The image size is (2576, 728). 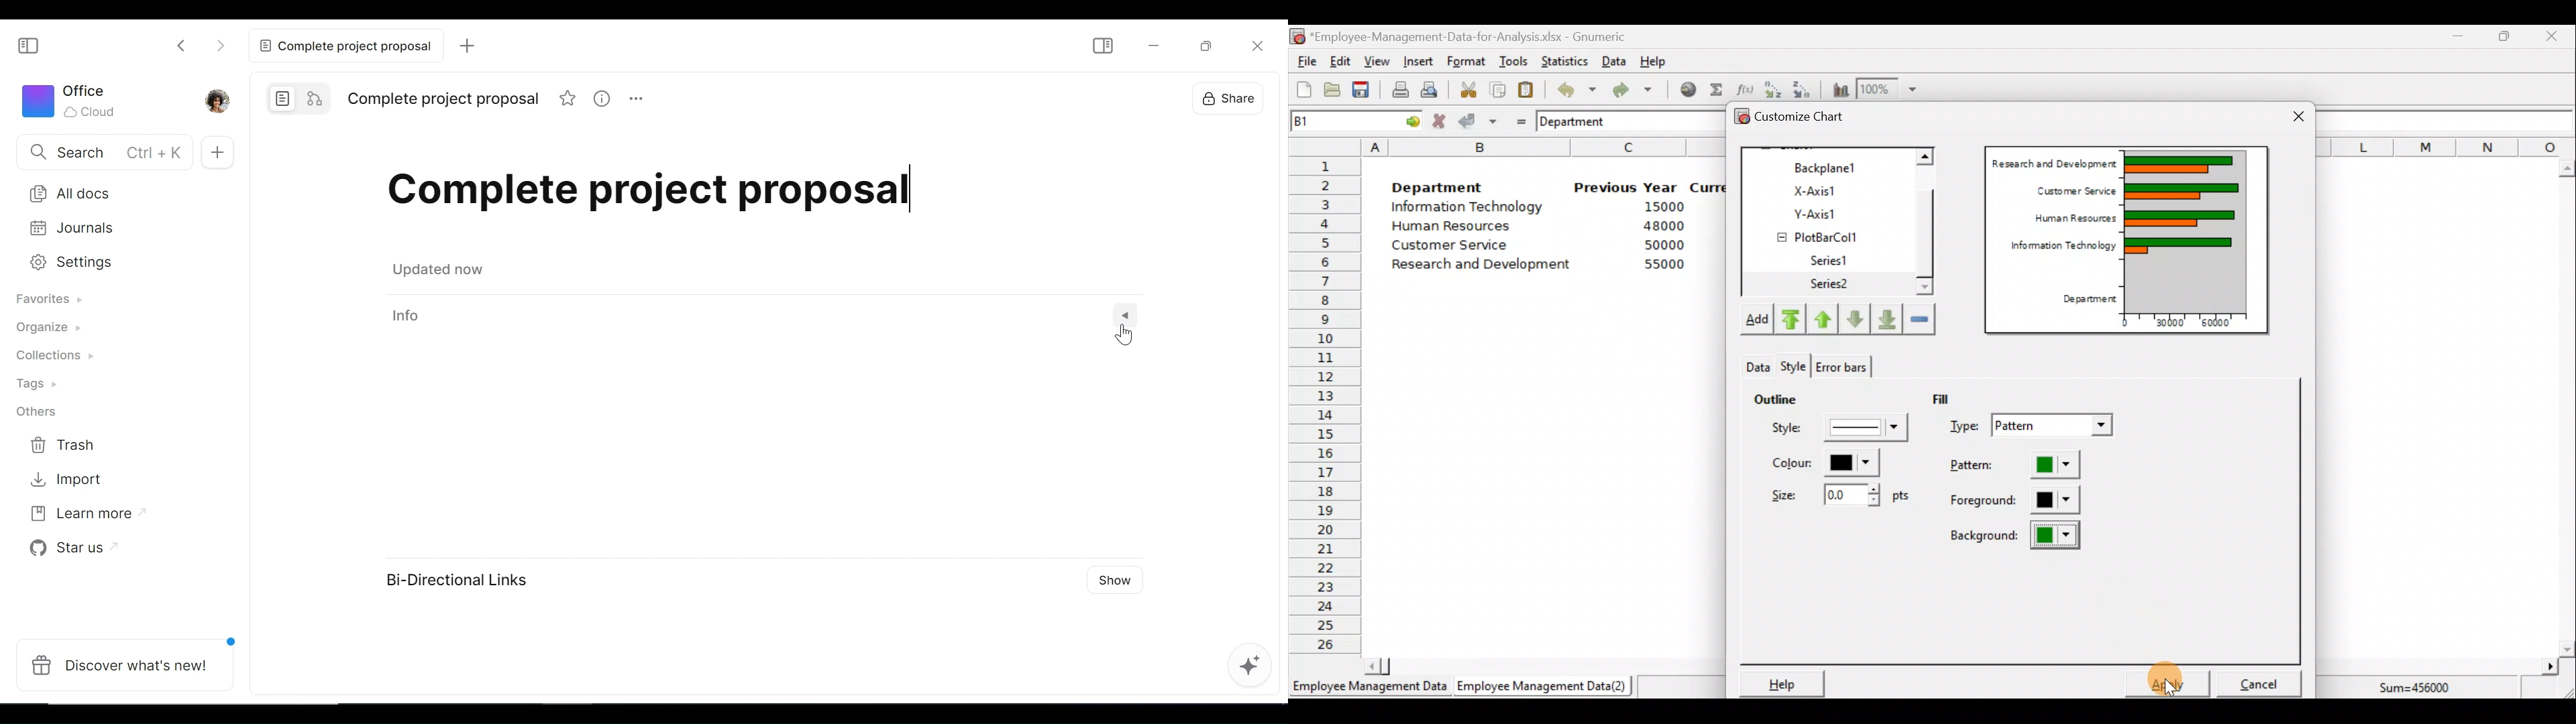 I want to click on Backplane1, so click(x=1831, y=166).